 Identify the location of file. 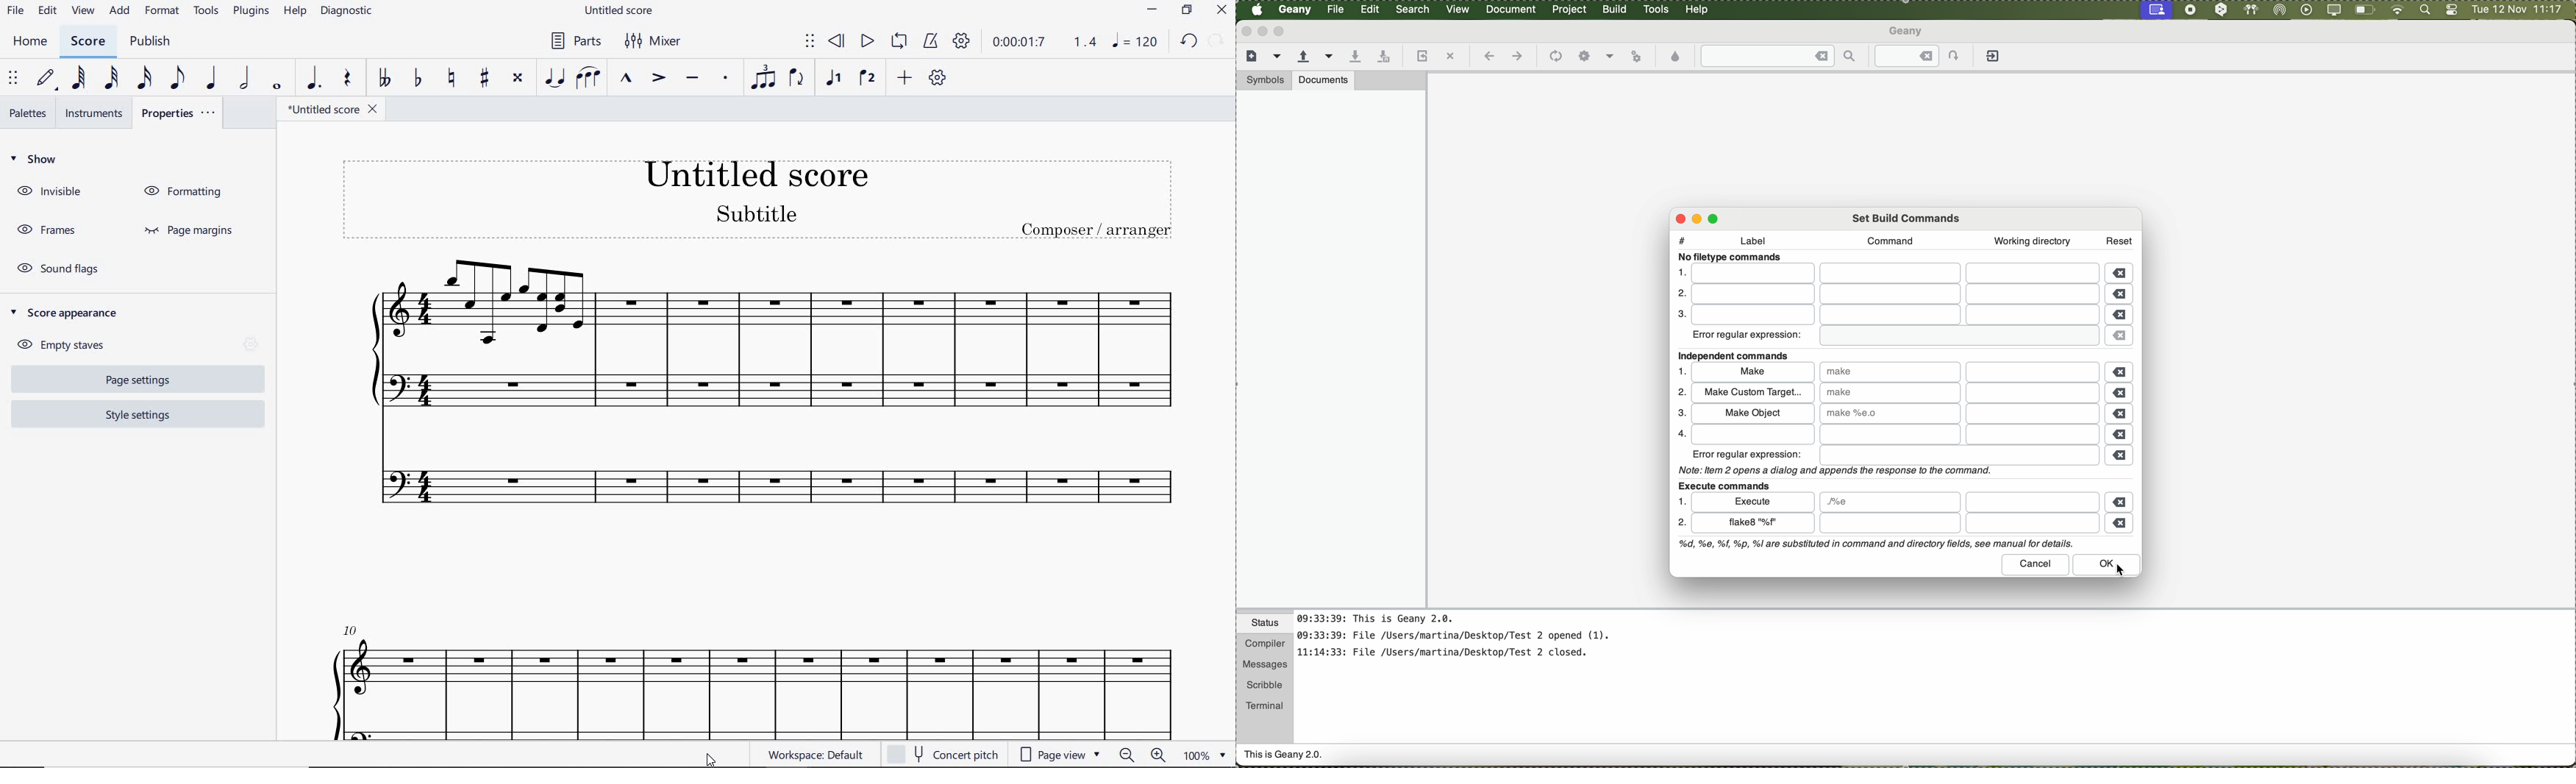
(1959, 456).